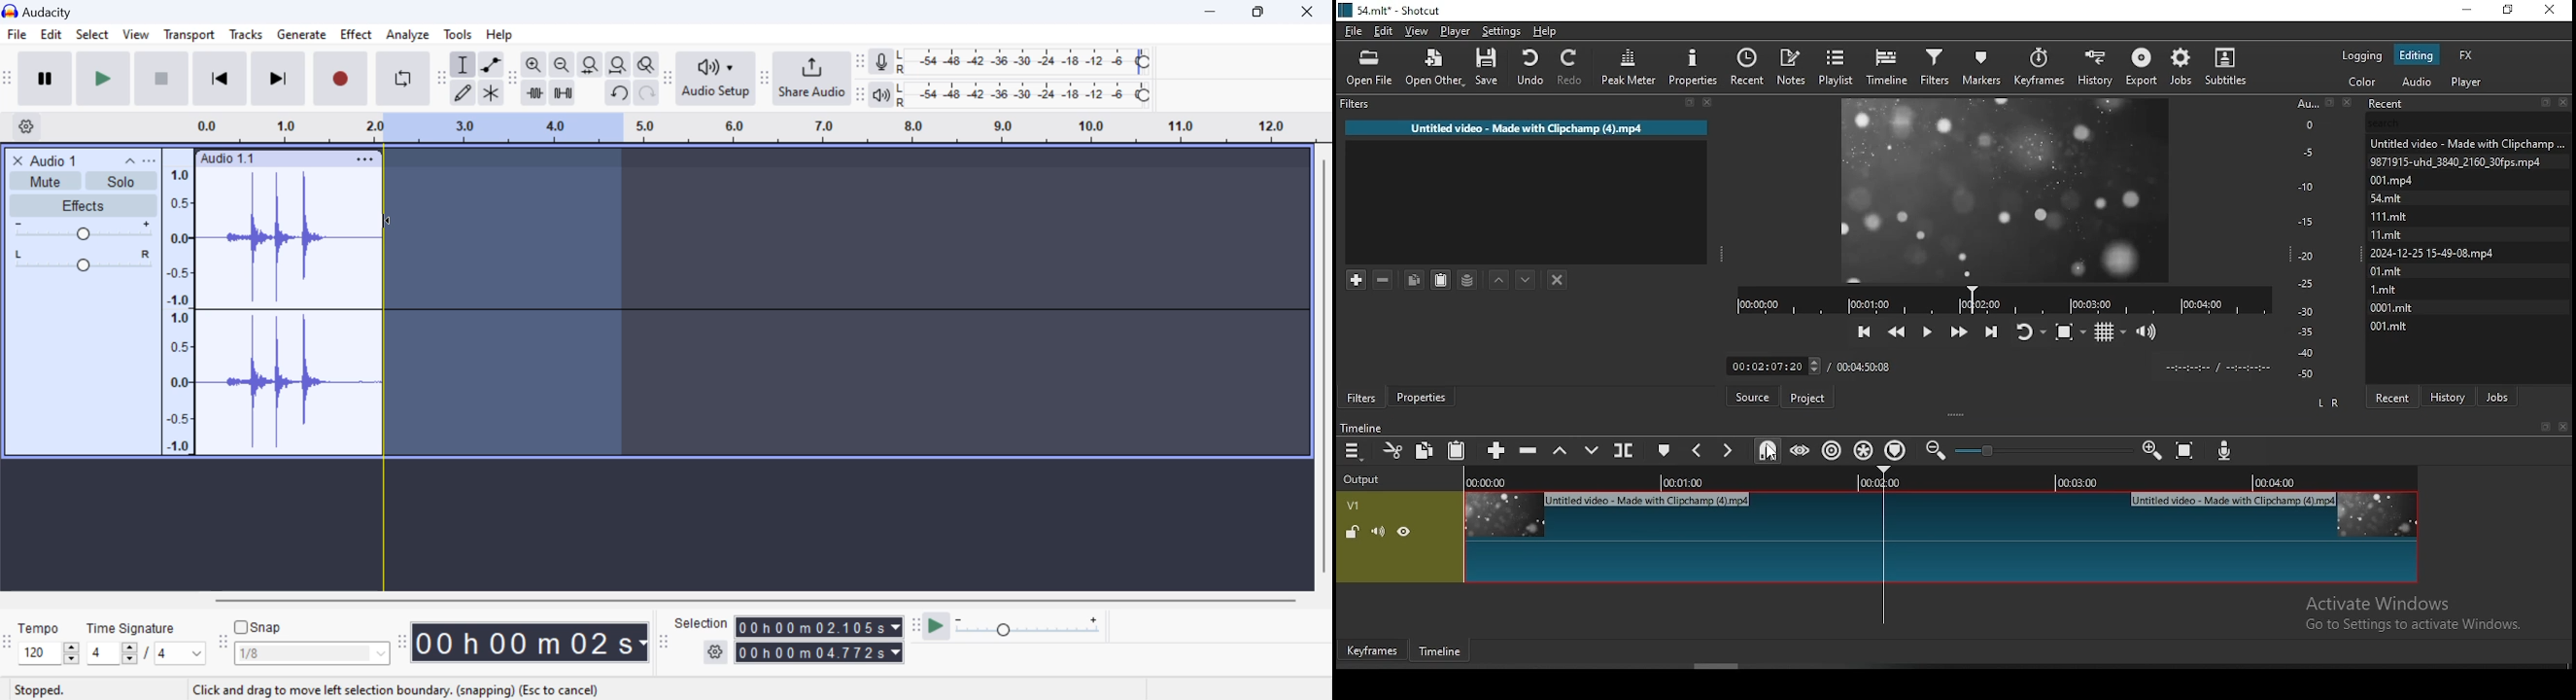 This screenshot has height=700, width=2576. What do you see at coordinates (1036, 628) in the screenshot?
I see `Playback Speed` at bounding box center [1036, 628].